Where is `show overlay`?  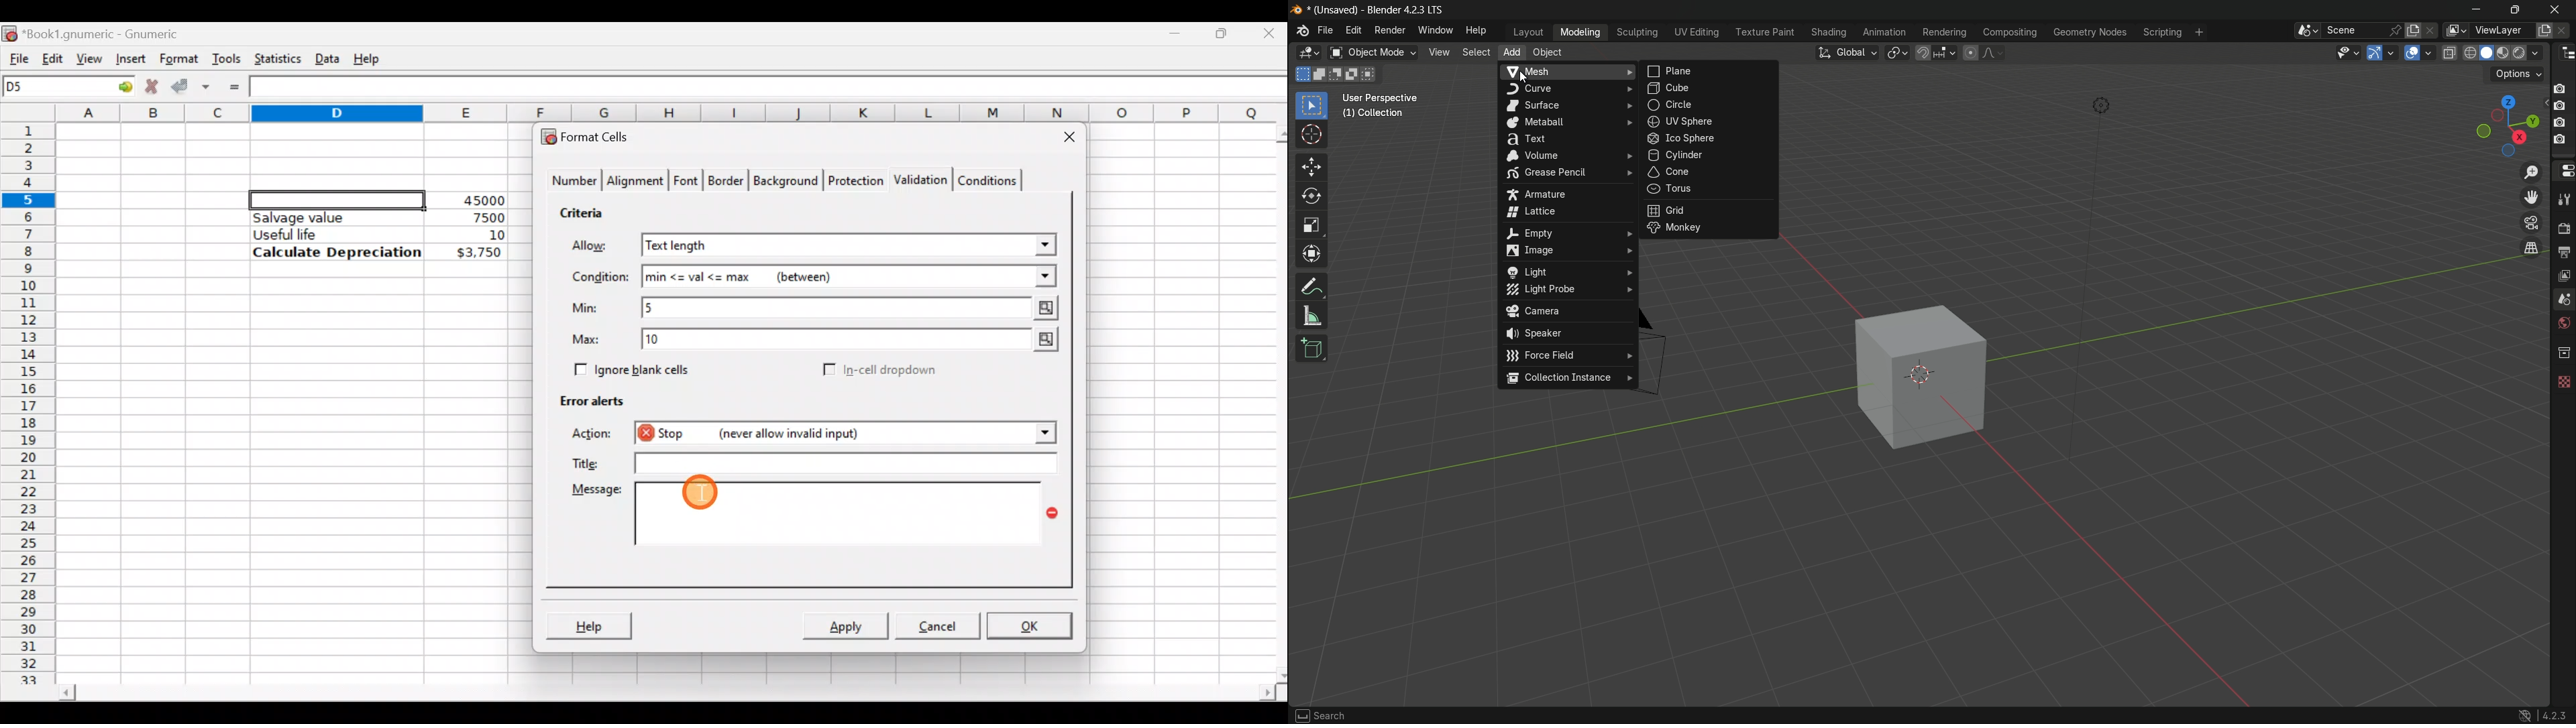 show overlay is located at coordinates (2412, 54).